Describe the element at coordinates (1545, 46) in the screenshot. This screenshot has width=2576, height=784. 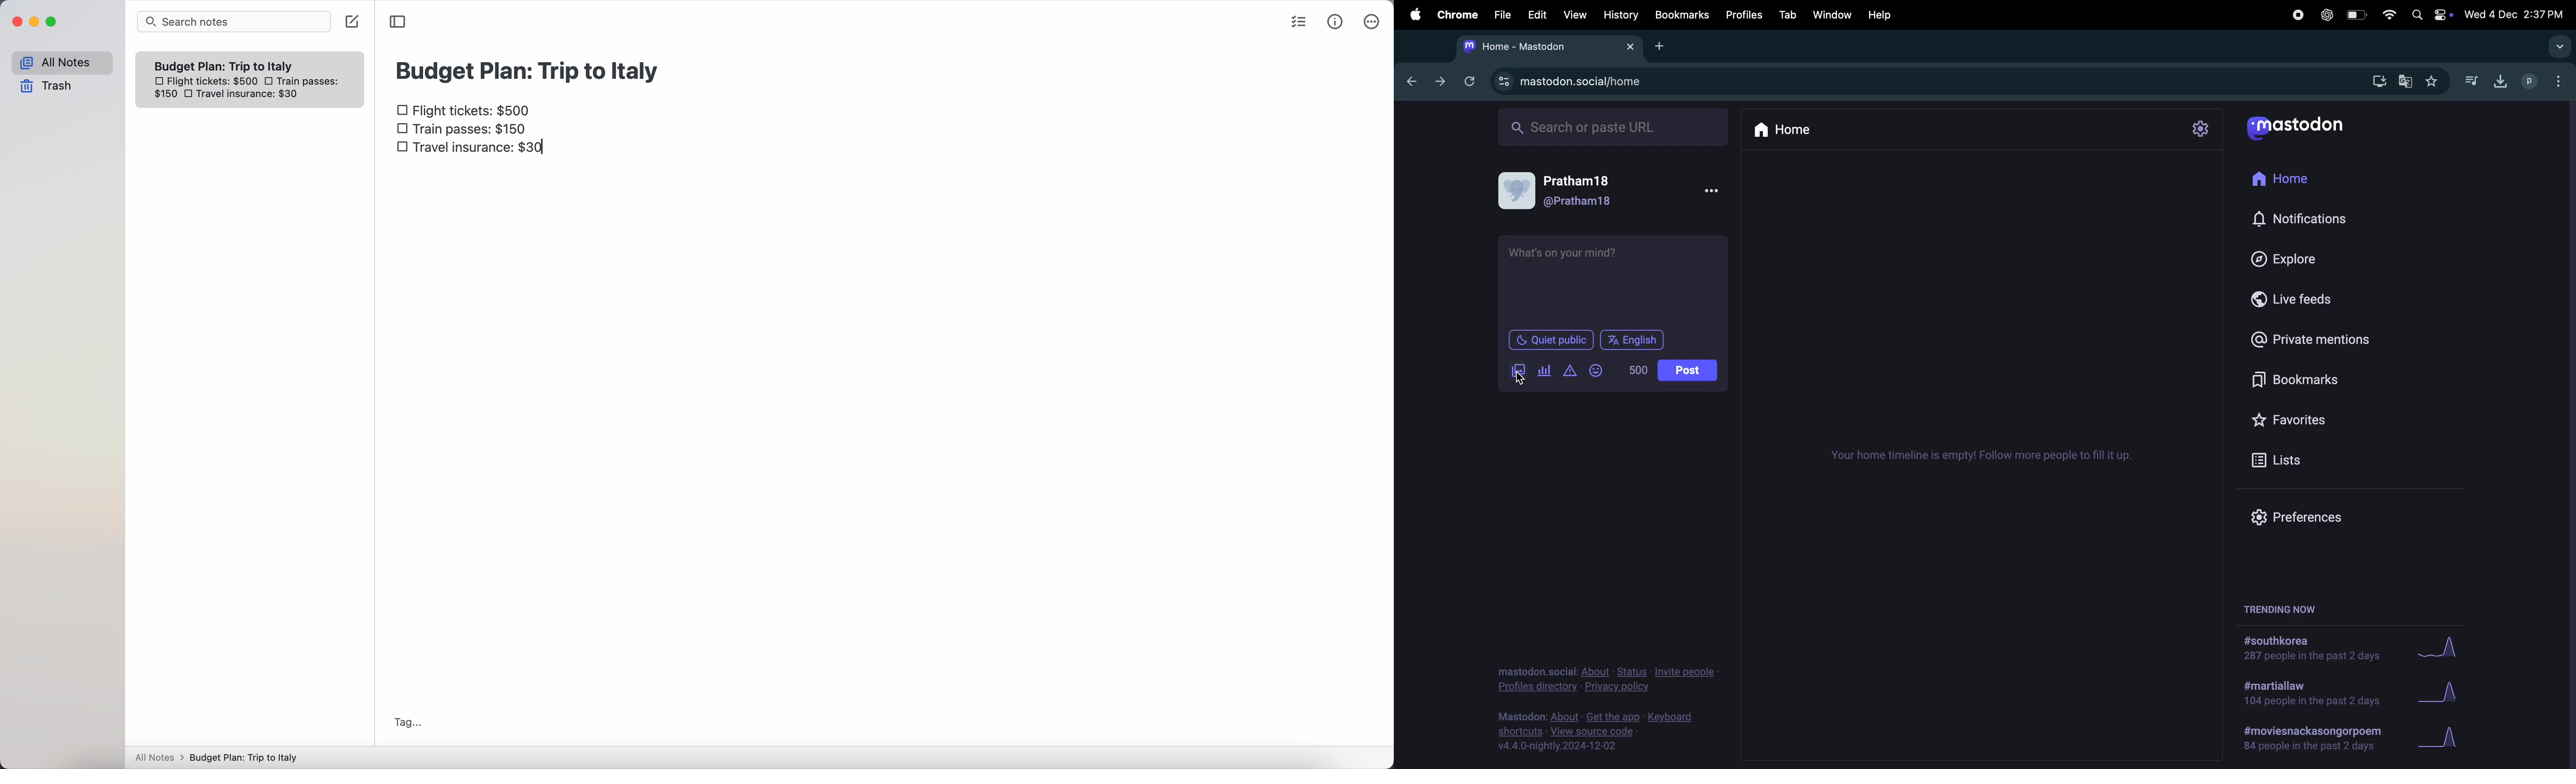
I see `mastodon tab` at that location.